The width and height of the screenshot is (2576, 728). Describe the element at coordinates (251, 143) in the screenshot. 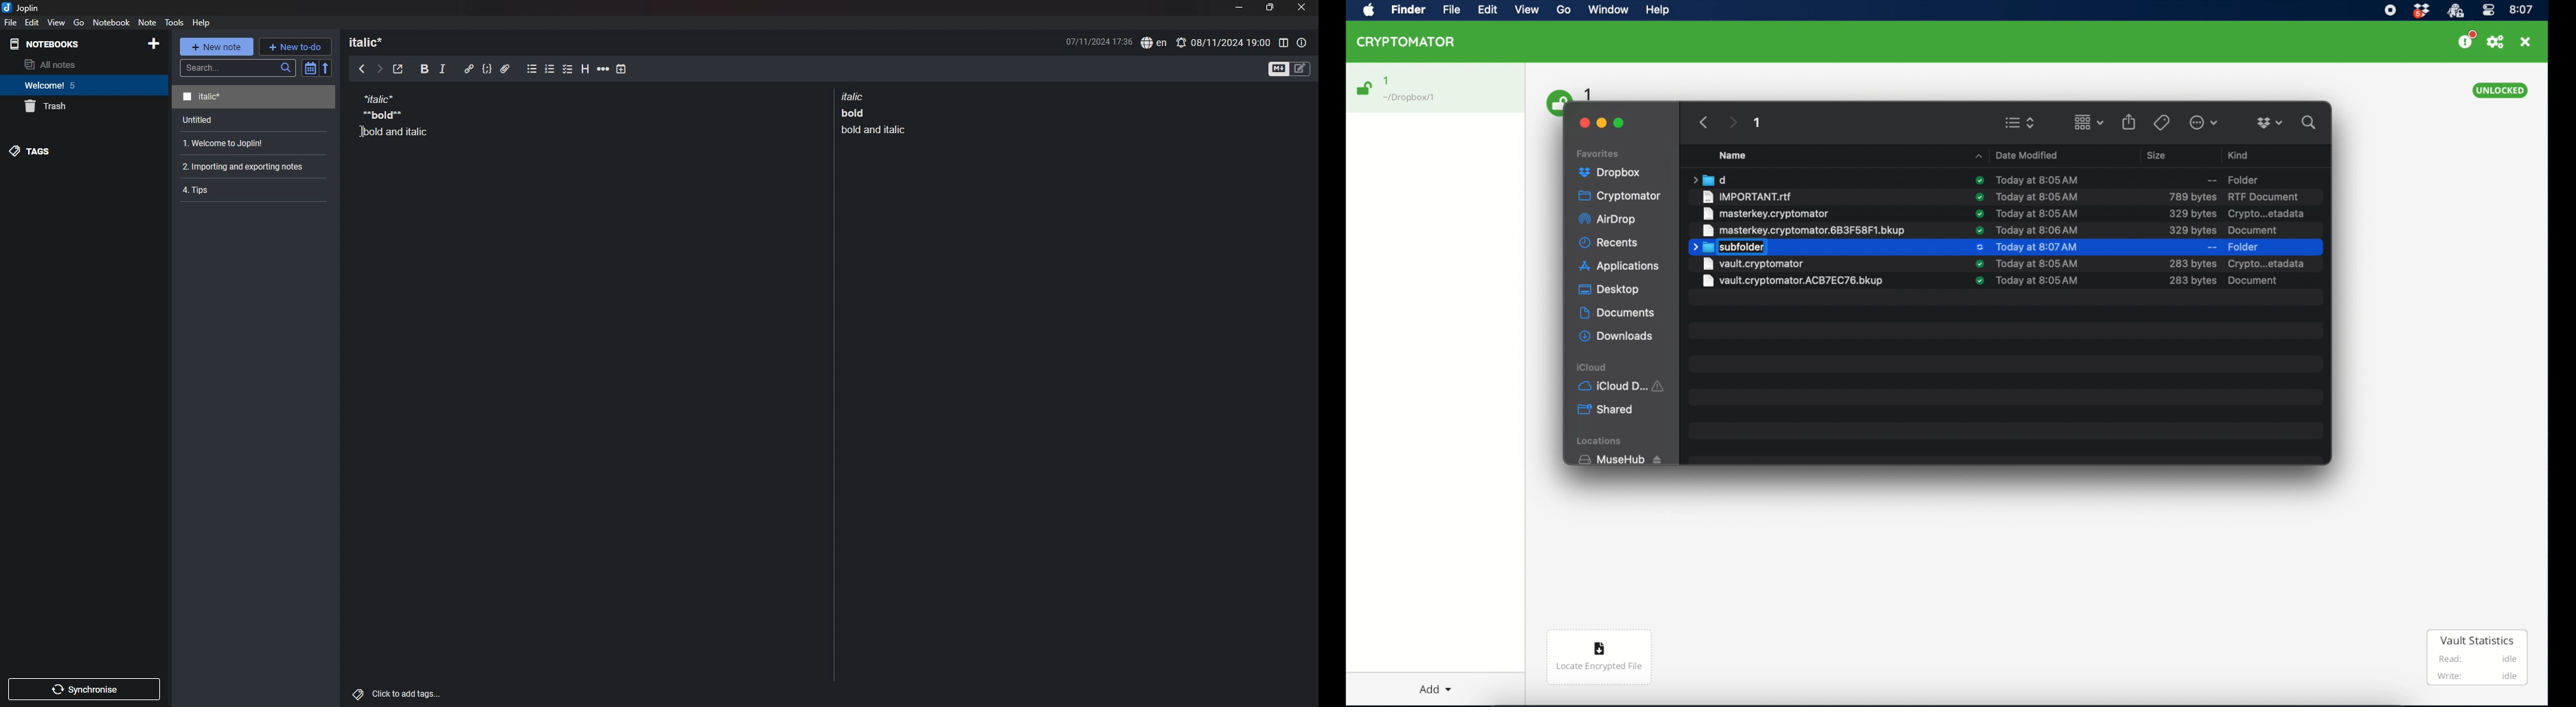

I see `note` at that location.